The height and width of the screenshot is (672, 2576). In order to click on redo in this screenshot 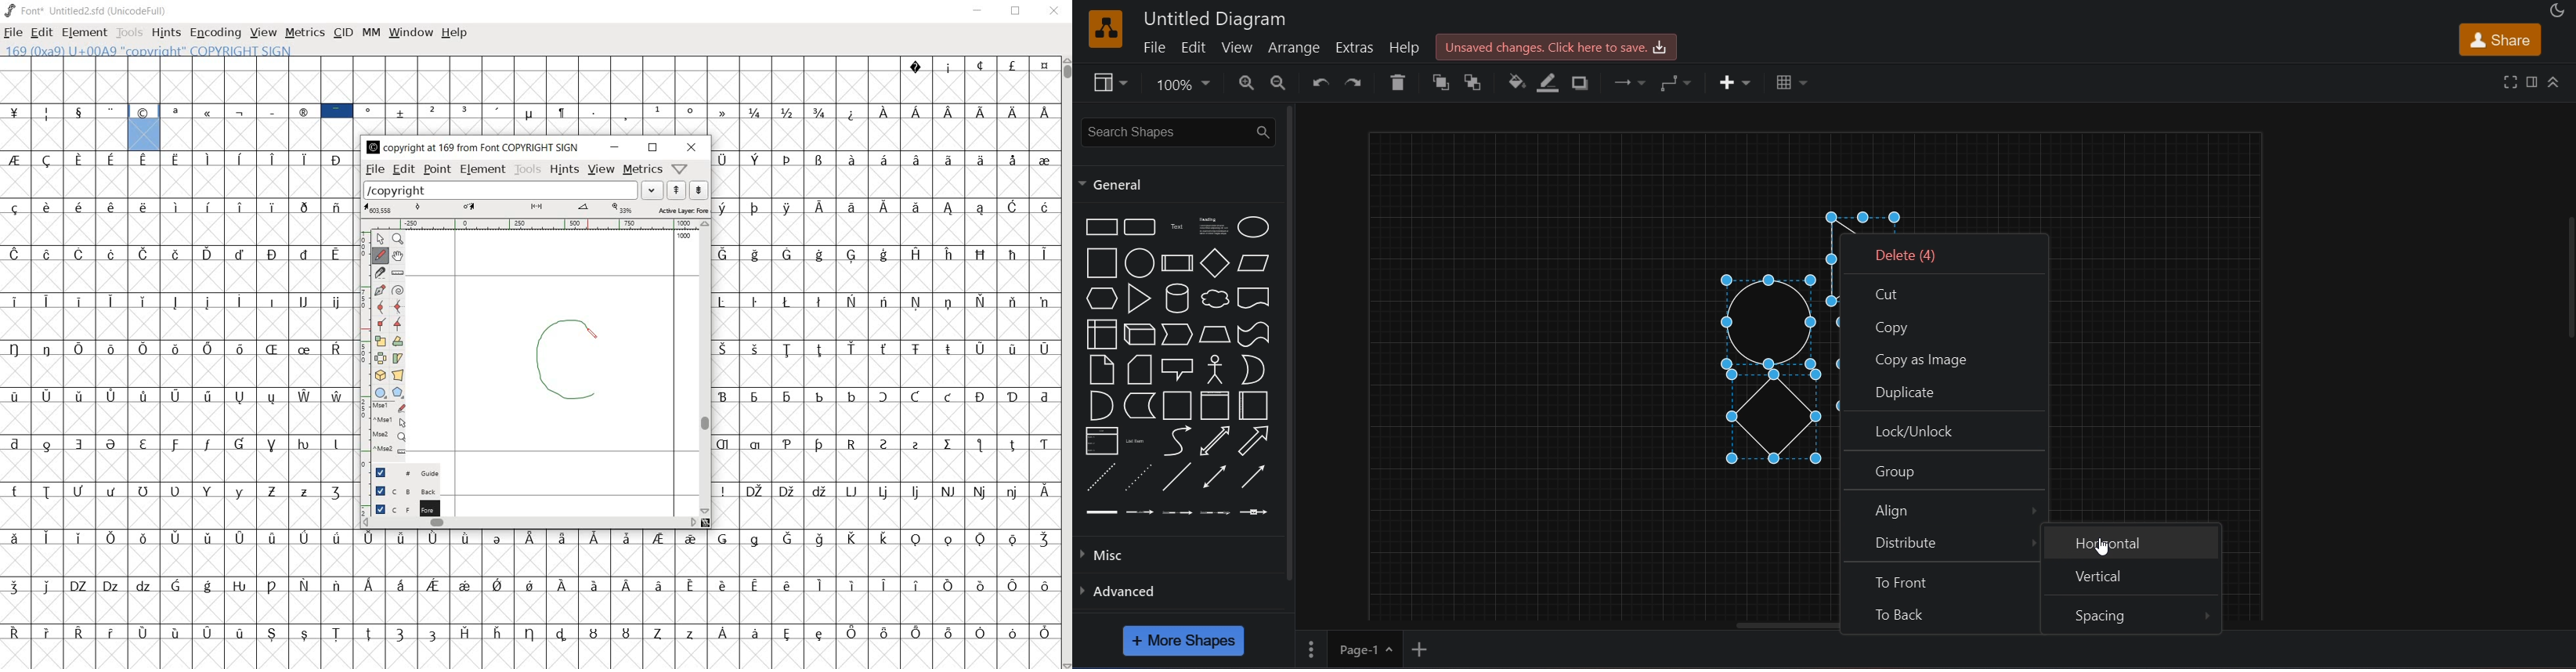, I will do `click(1359, 82)`.